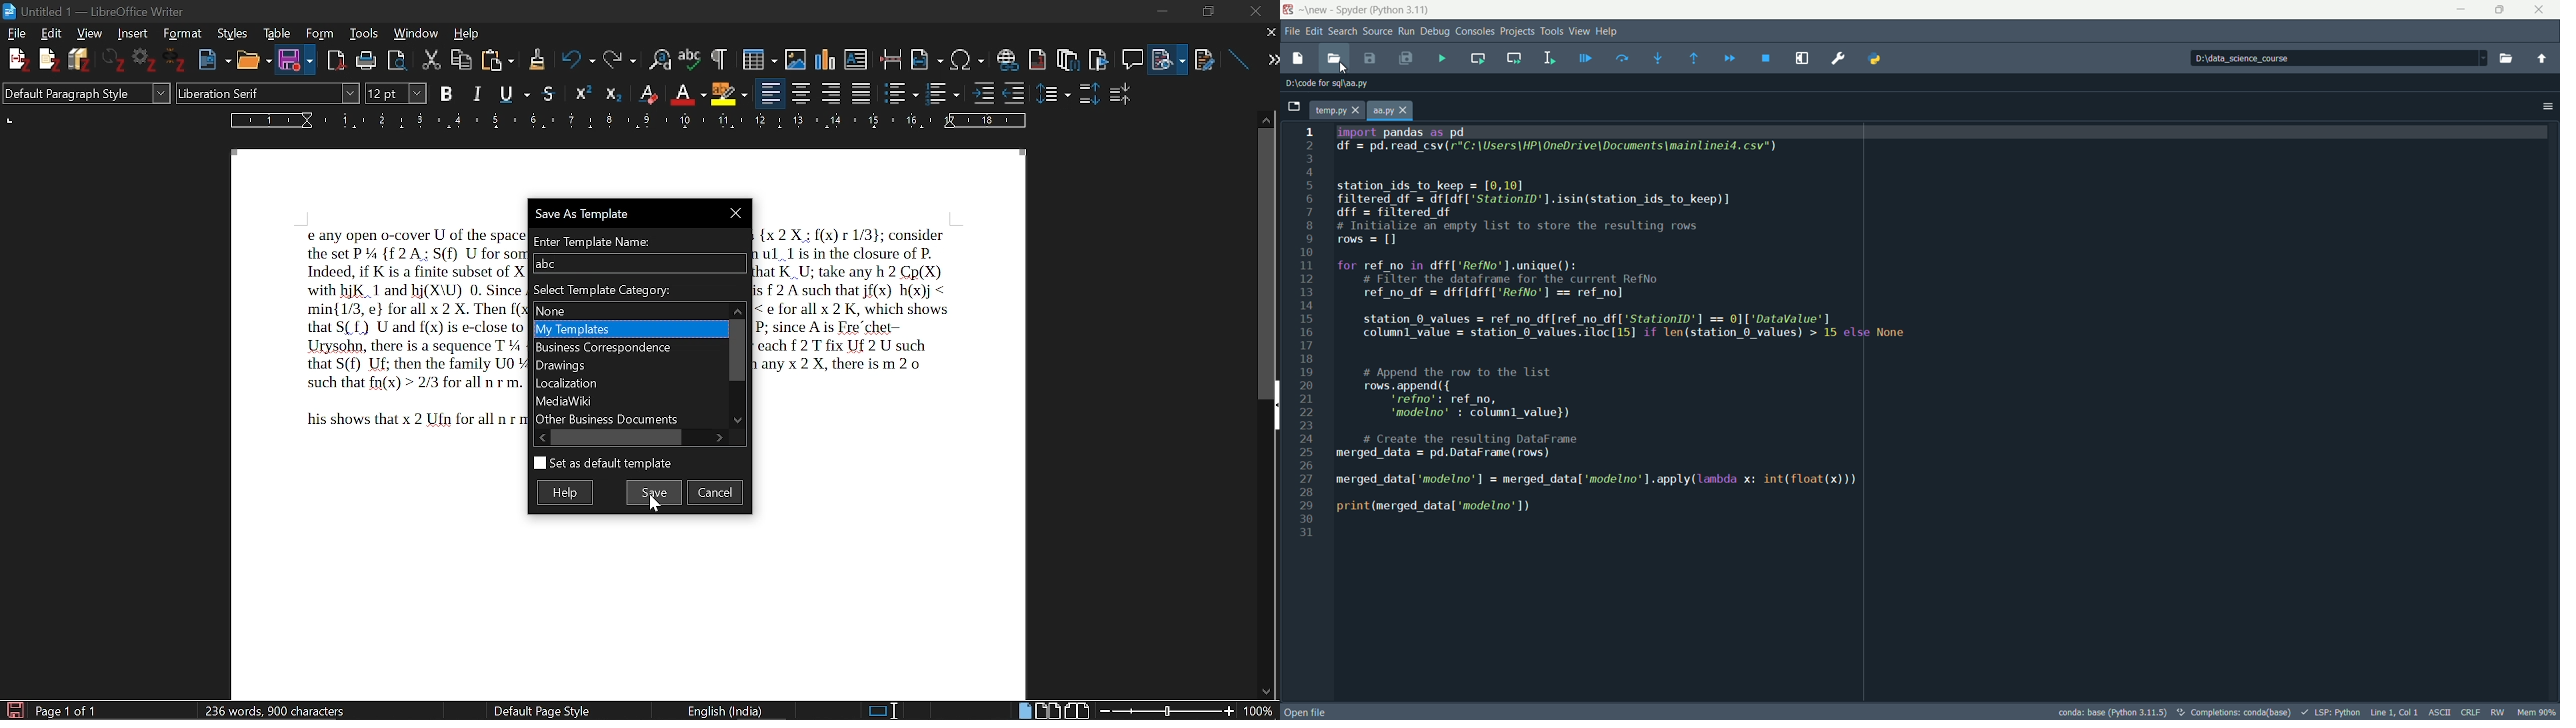 This screenshot has width=2576, height=728. What do you see at coordinates (1039, 55) in the screenshot?
I see `Insert endnote` at bounding box center [1039, 55].